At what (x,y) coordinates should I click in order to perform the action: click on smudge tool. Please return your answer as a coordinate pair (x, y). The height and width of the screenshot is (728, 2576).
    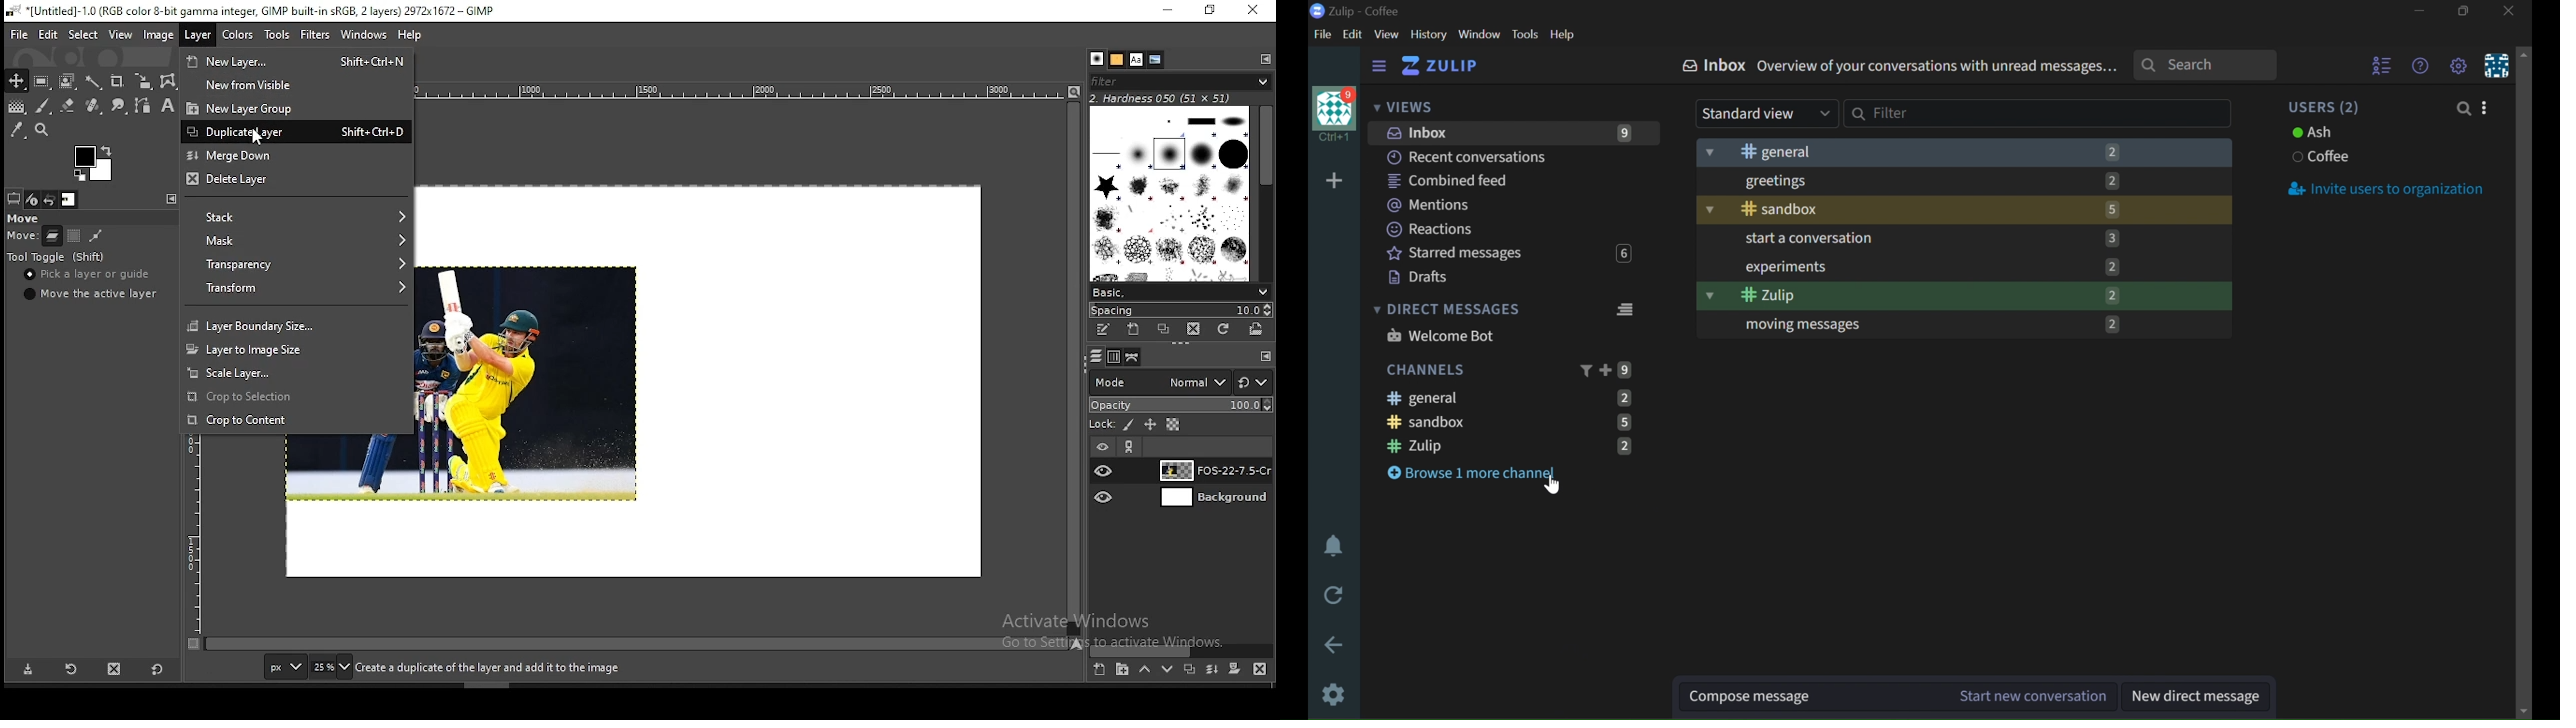
    Looking at the image, I should click on (116, 106).